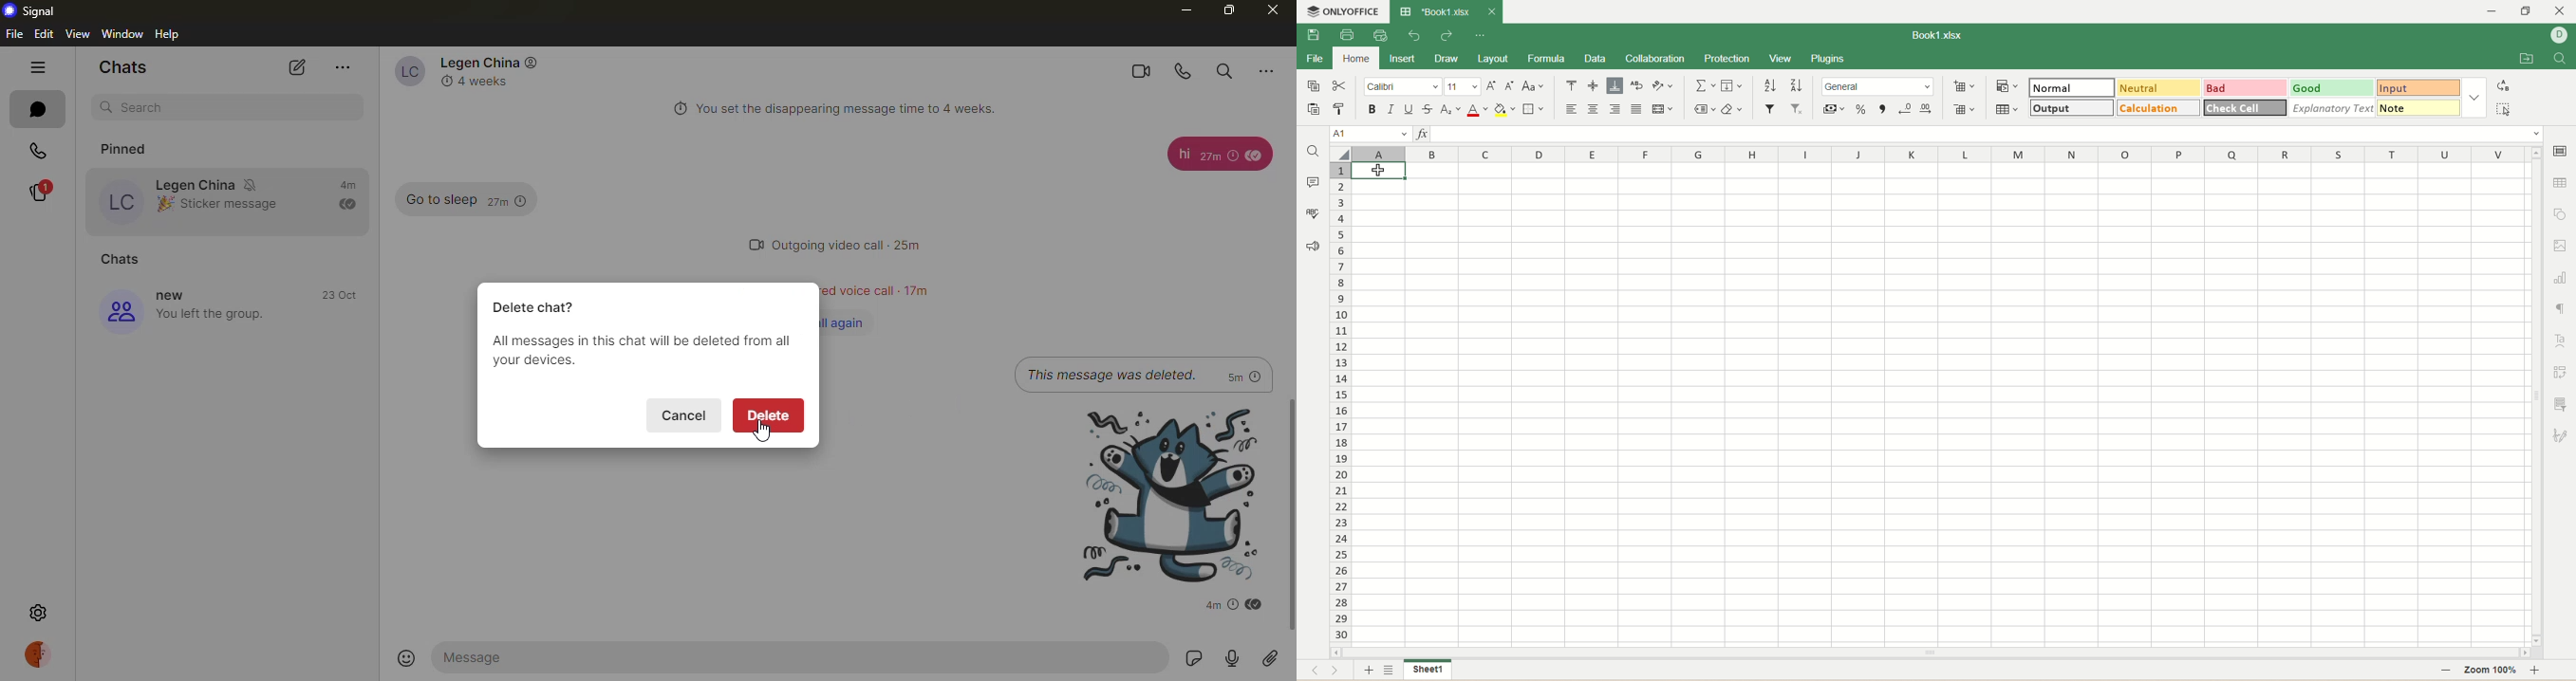  What do you see at coordinates (851, 322) in the screenshot?
I see `call again` at bounding box center [851, 322].